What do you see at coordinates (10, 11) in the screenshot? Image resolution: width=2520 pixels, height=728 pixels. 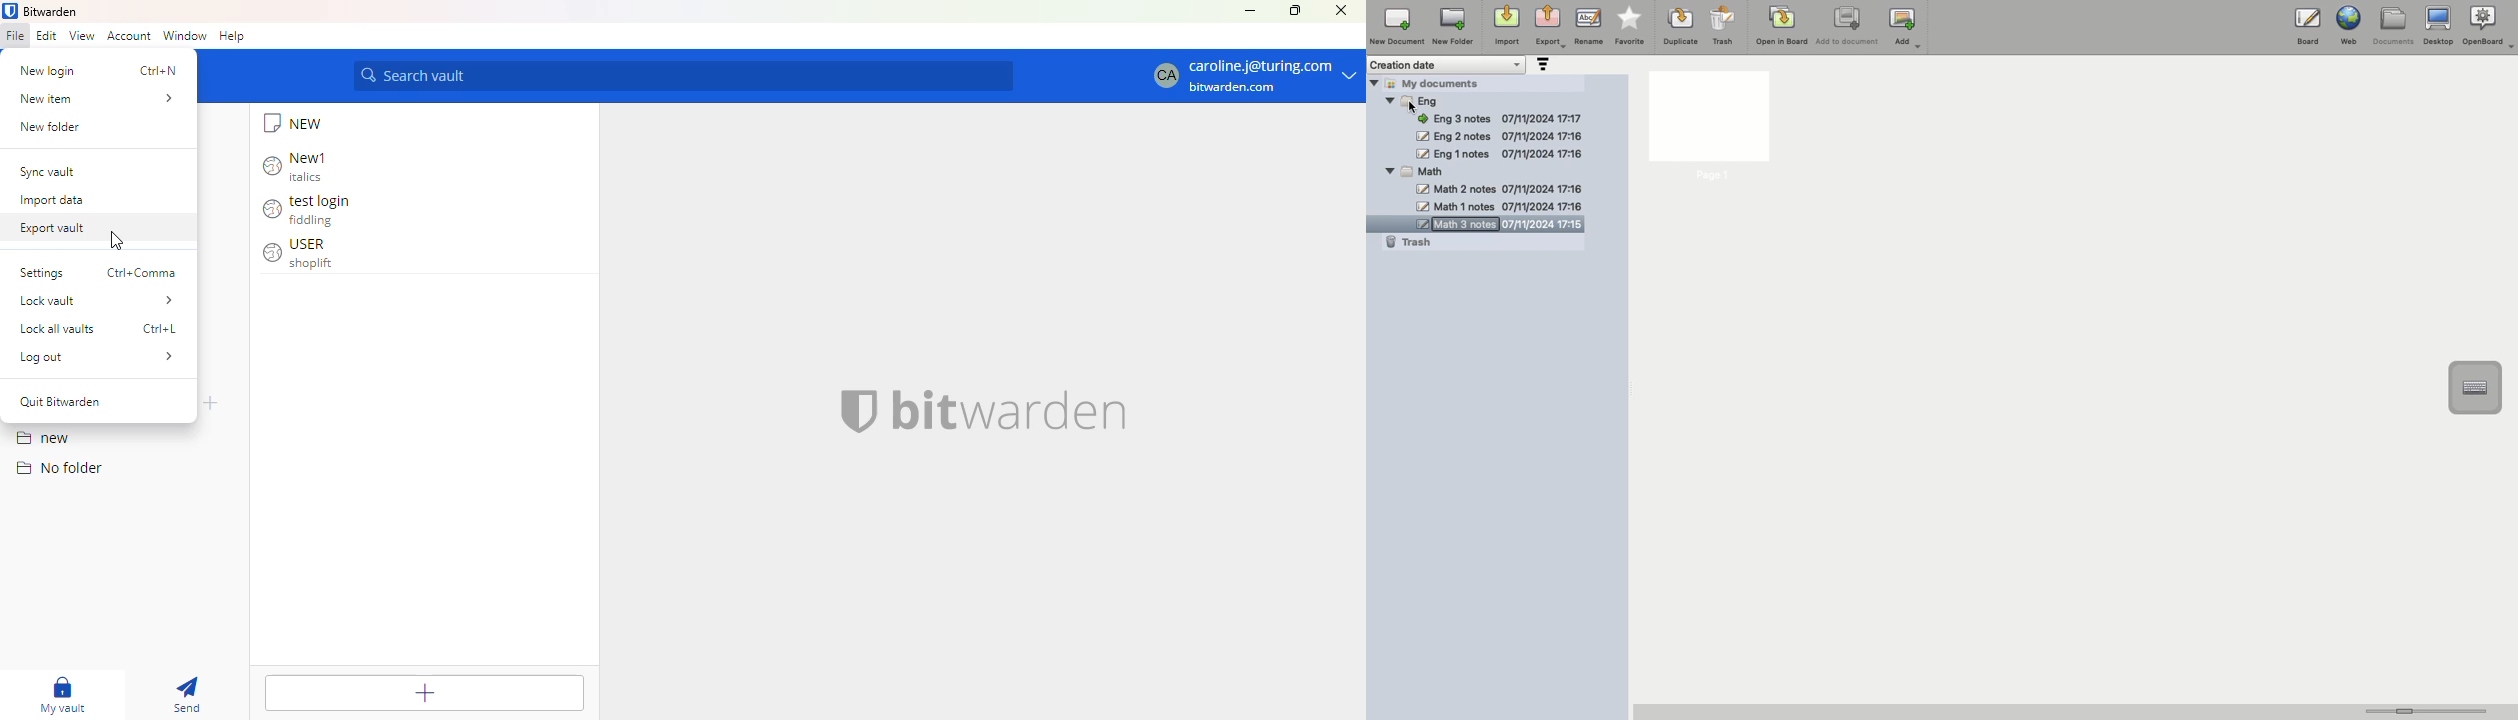 I see `logo` at bounding box center [10, 11].